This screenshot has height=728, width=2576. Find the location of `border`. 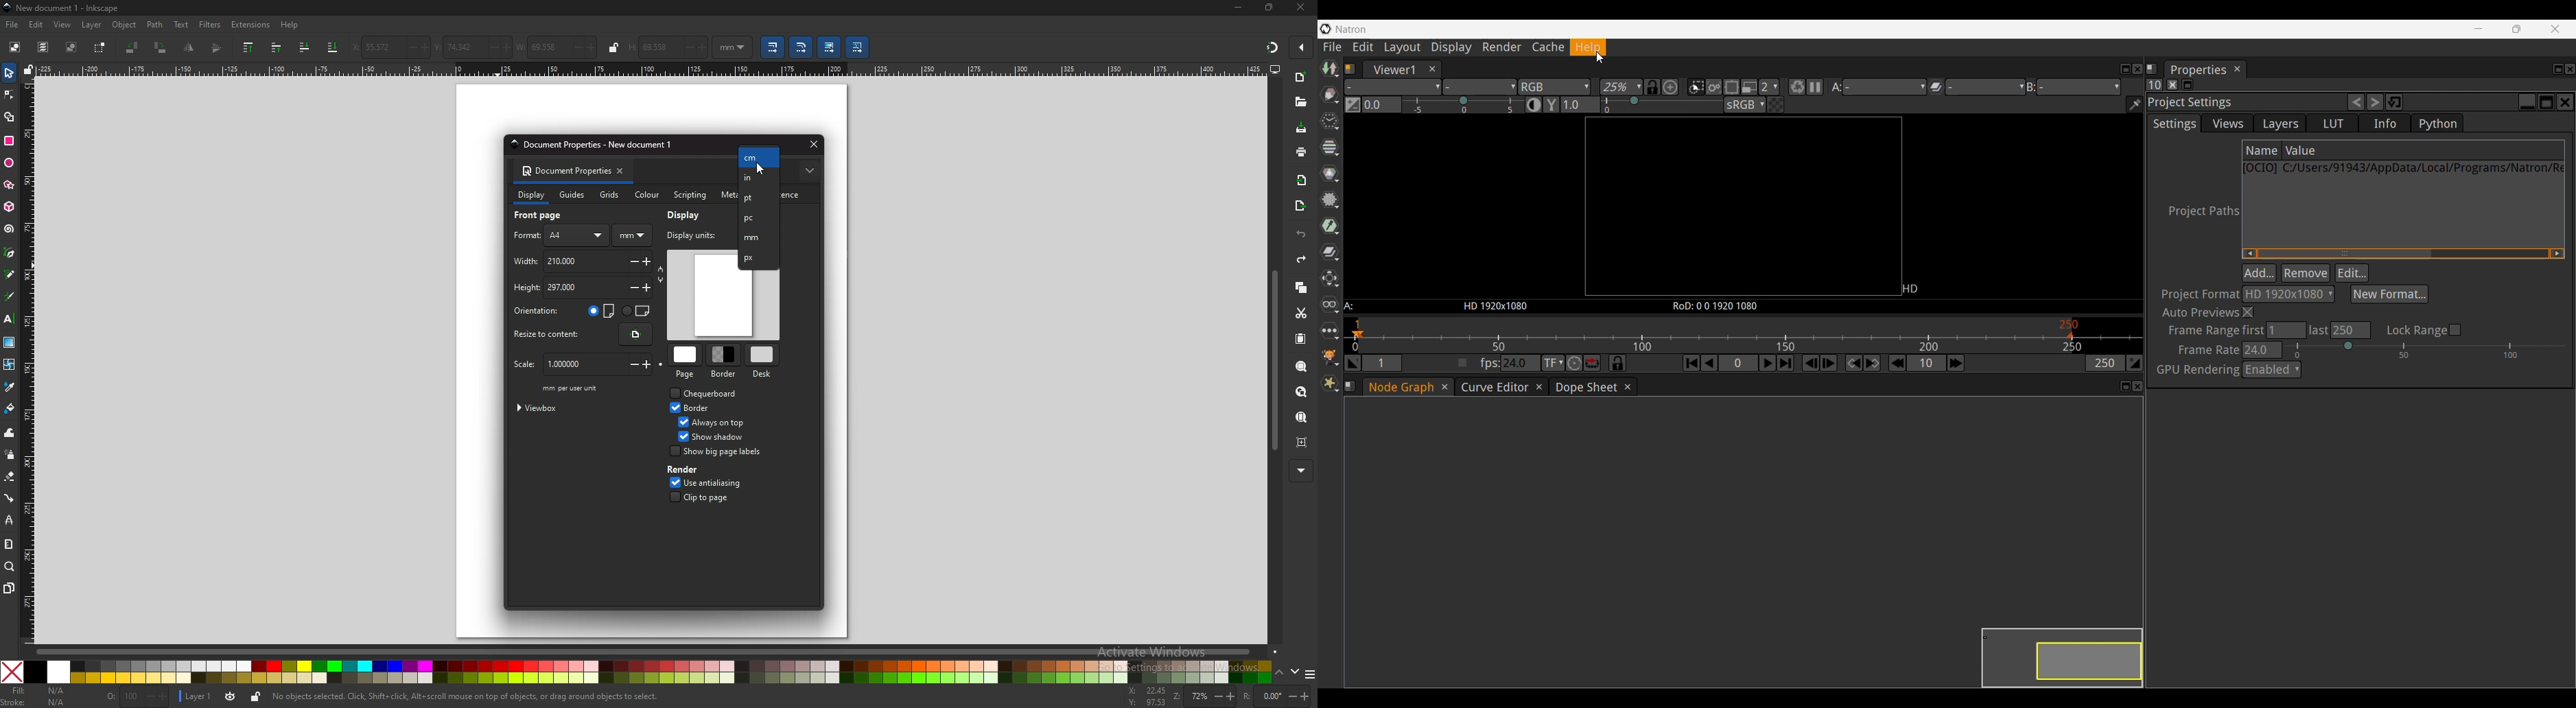

border is located at coordinates (701, 408).